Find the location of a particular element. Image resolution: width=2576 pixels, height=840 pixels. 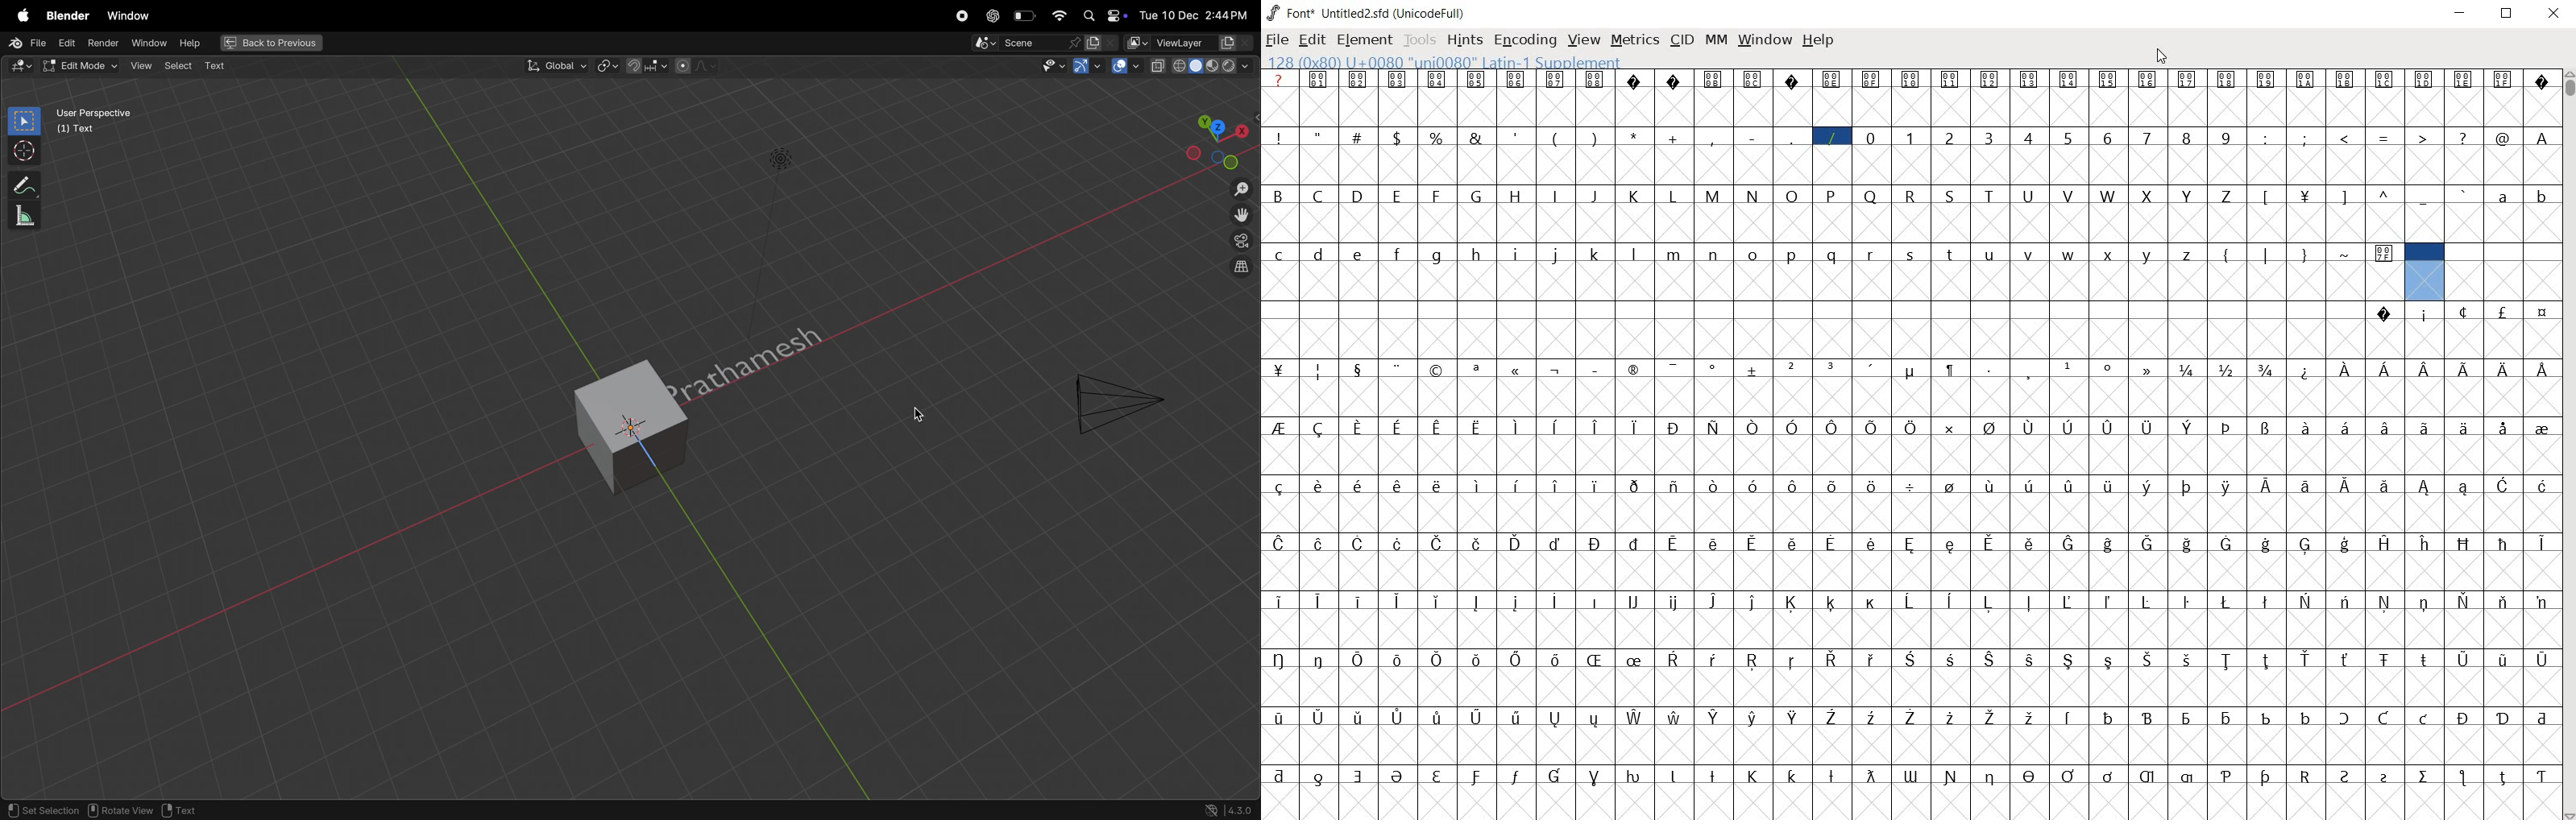

Symbol is located at coordinates (2423, 660).